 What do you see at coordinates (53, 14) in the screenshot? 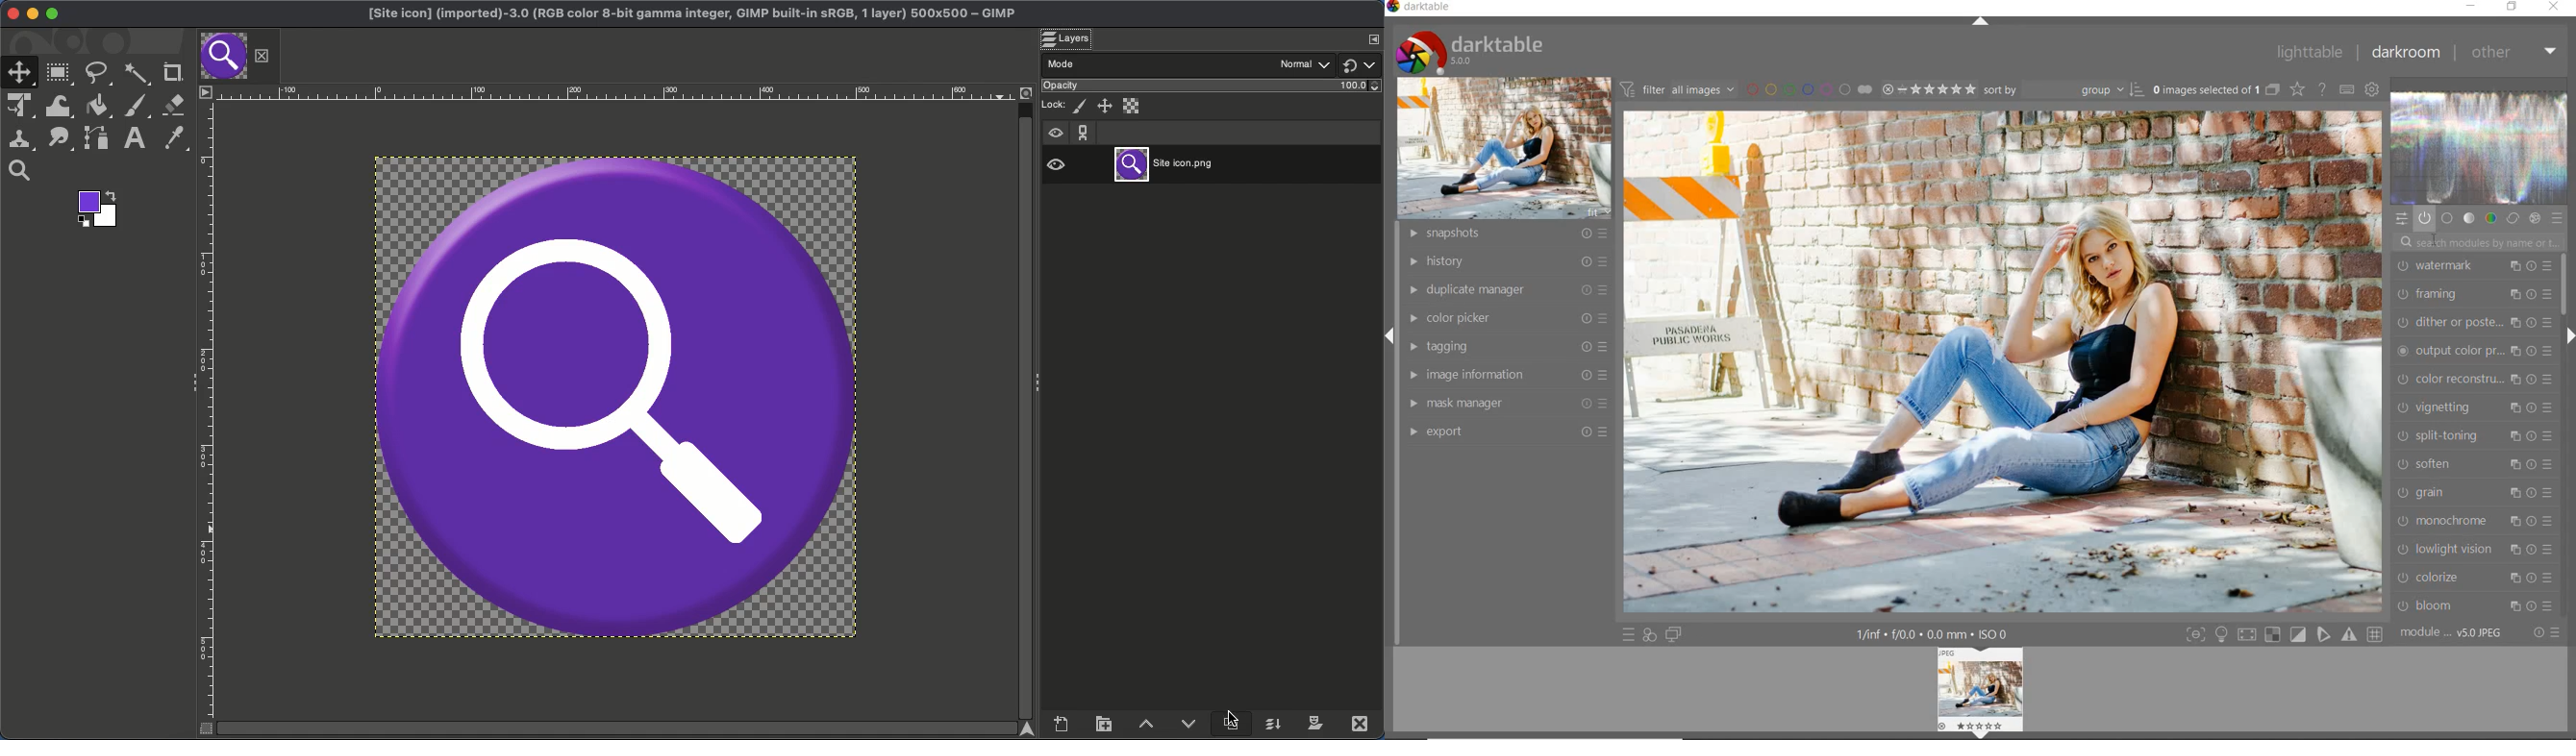
I see `Maximize` at bounding box center [53, 14].